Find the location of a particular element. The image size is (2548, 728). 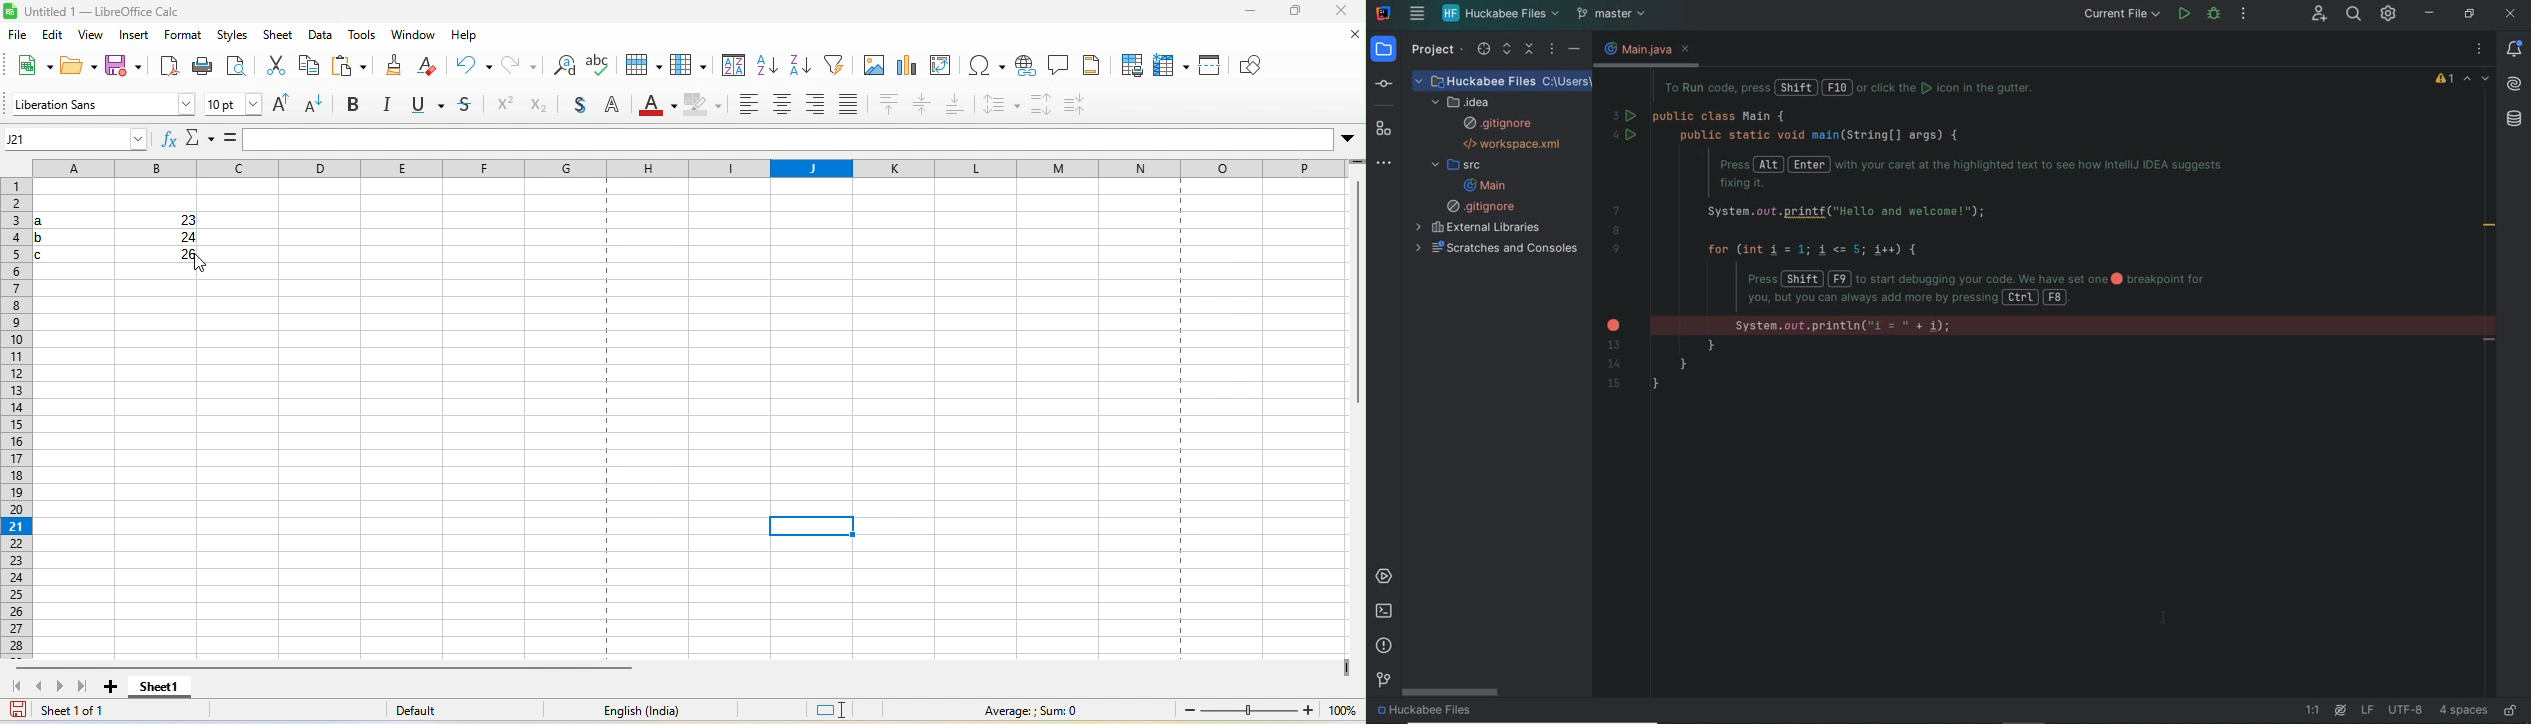

project file name is located at coordinates (1430, 713).